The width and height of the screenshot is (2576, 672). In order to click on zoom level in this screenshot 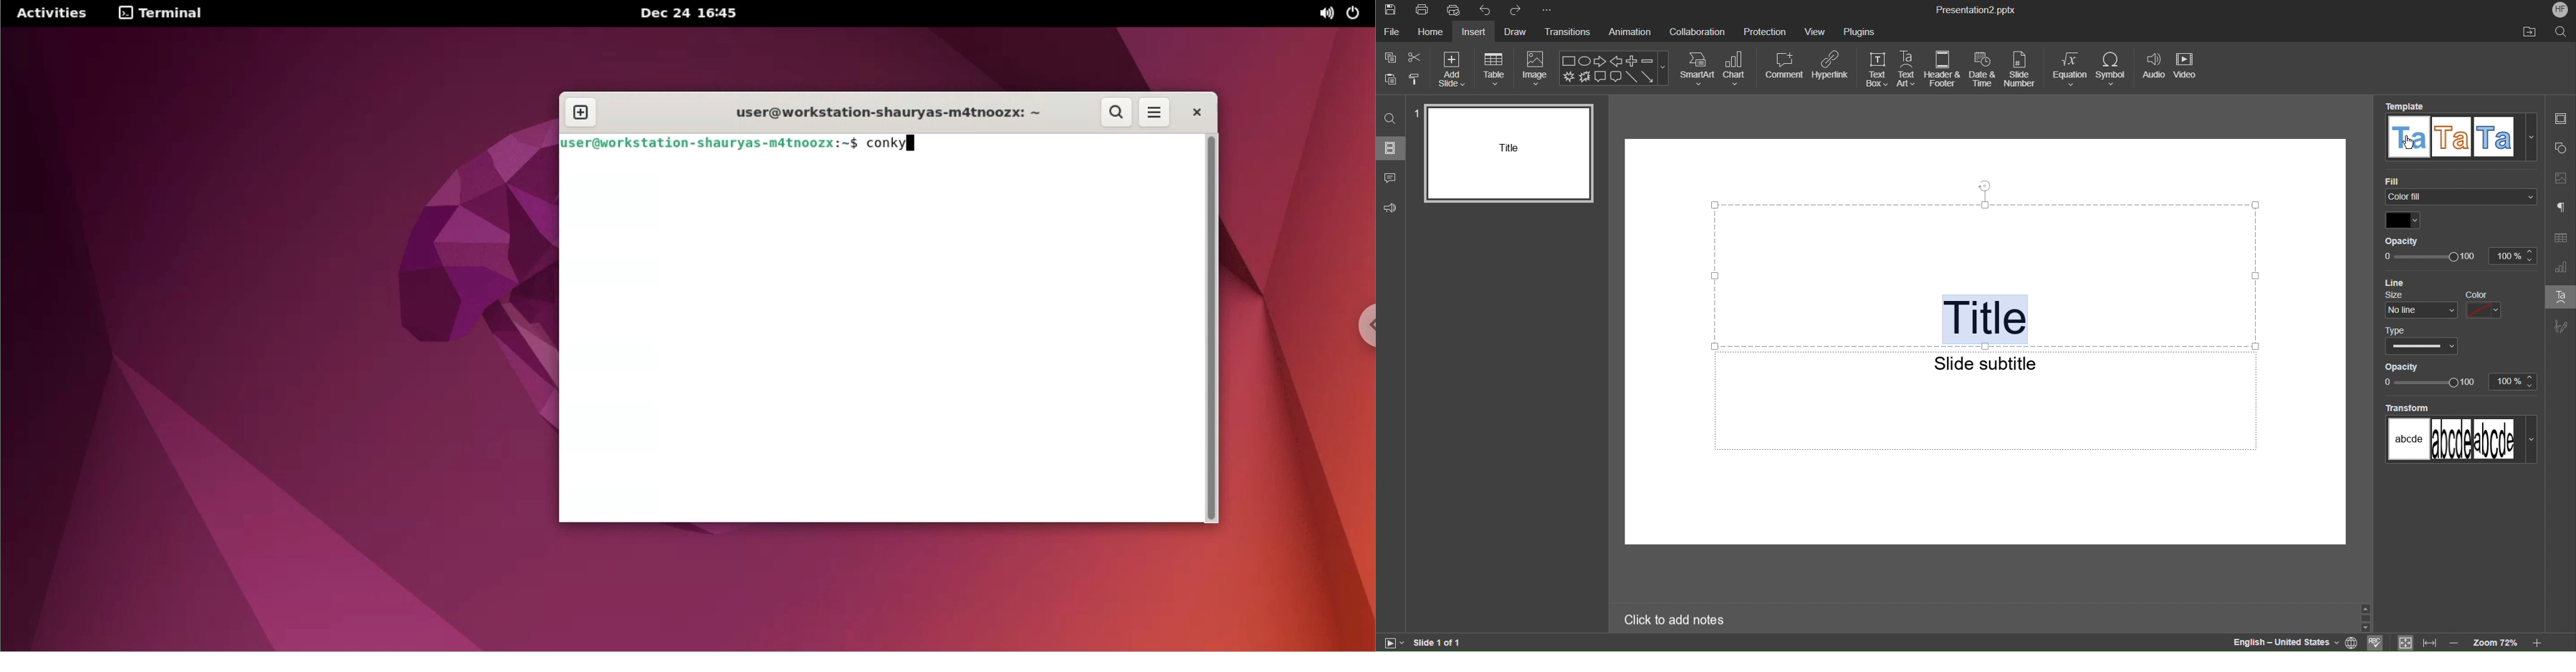, I will do `click(2497, 642)`.